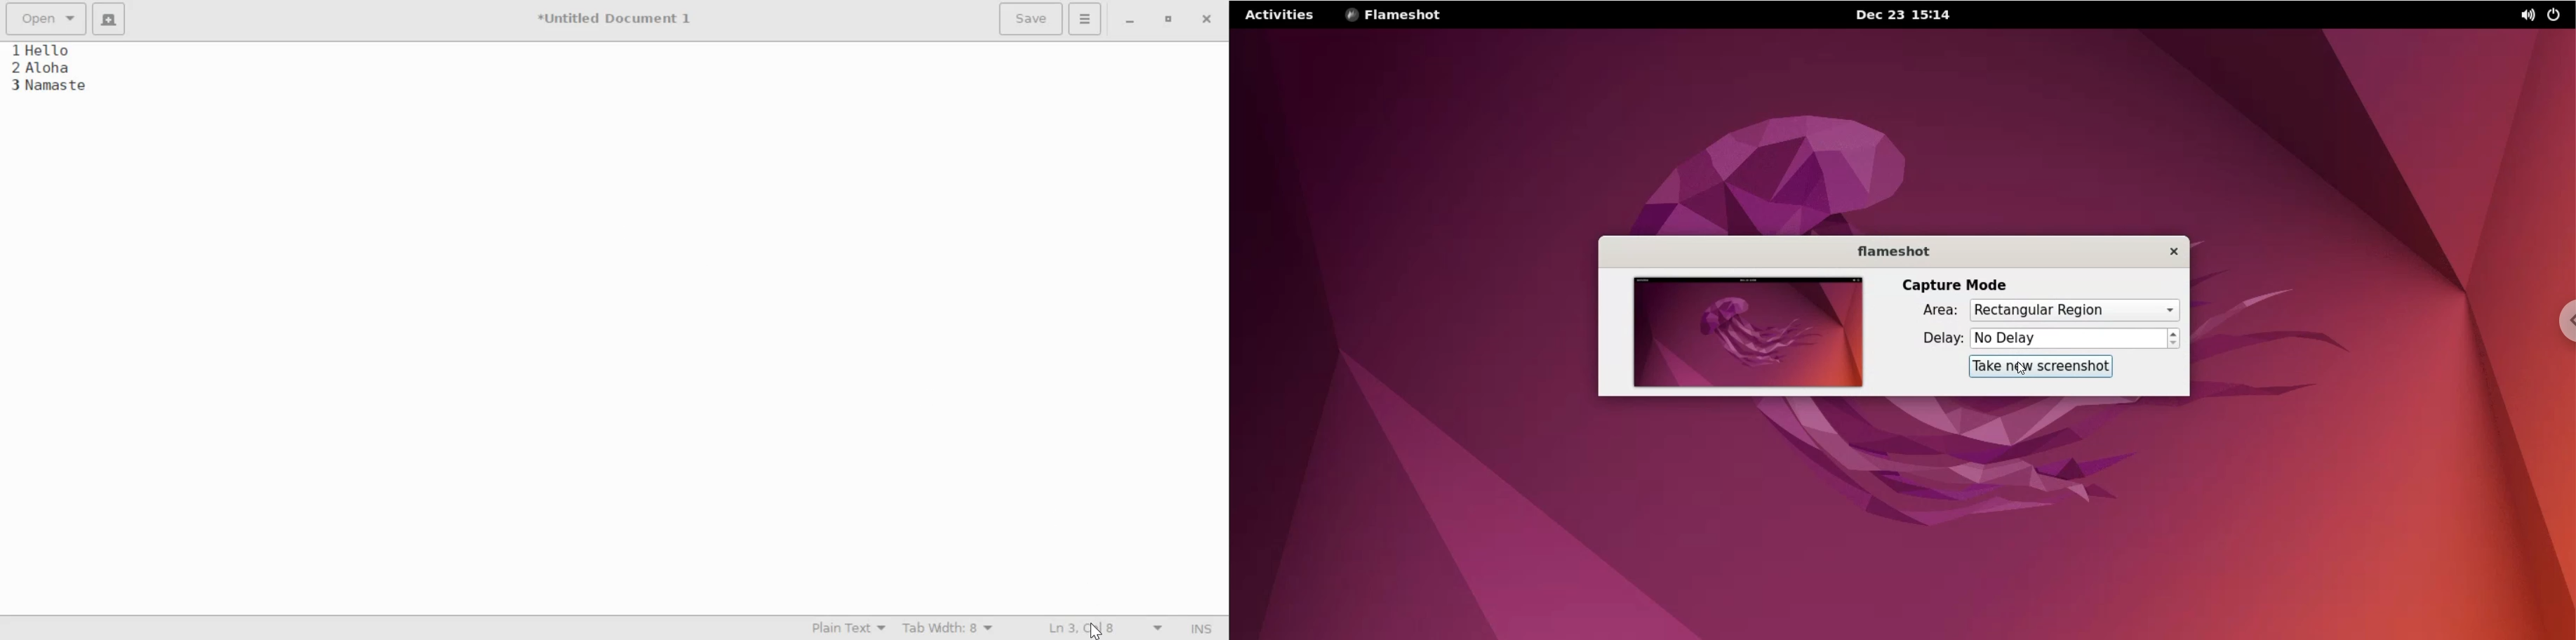  What do you see at coordinates (2556, 319) in the screenshot?
I see `chrome options` at bounding box center [2556, 319].